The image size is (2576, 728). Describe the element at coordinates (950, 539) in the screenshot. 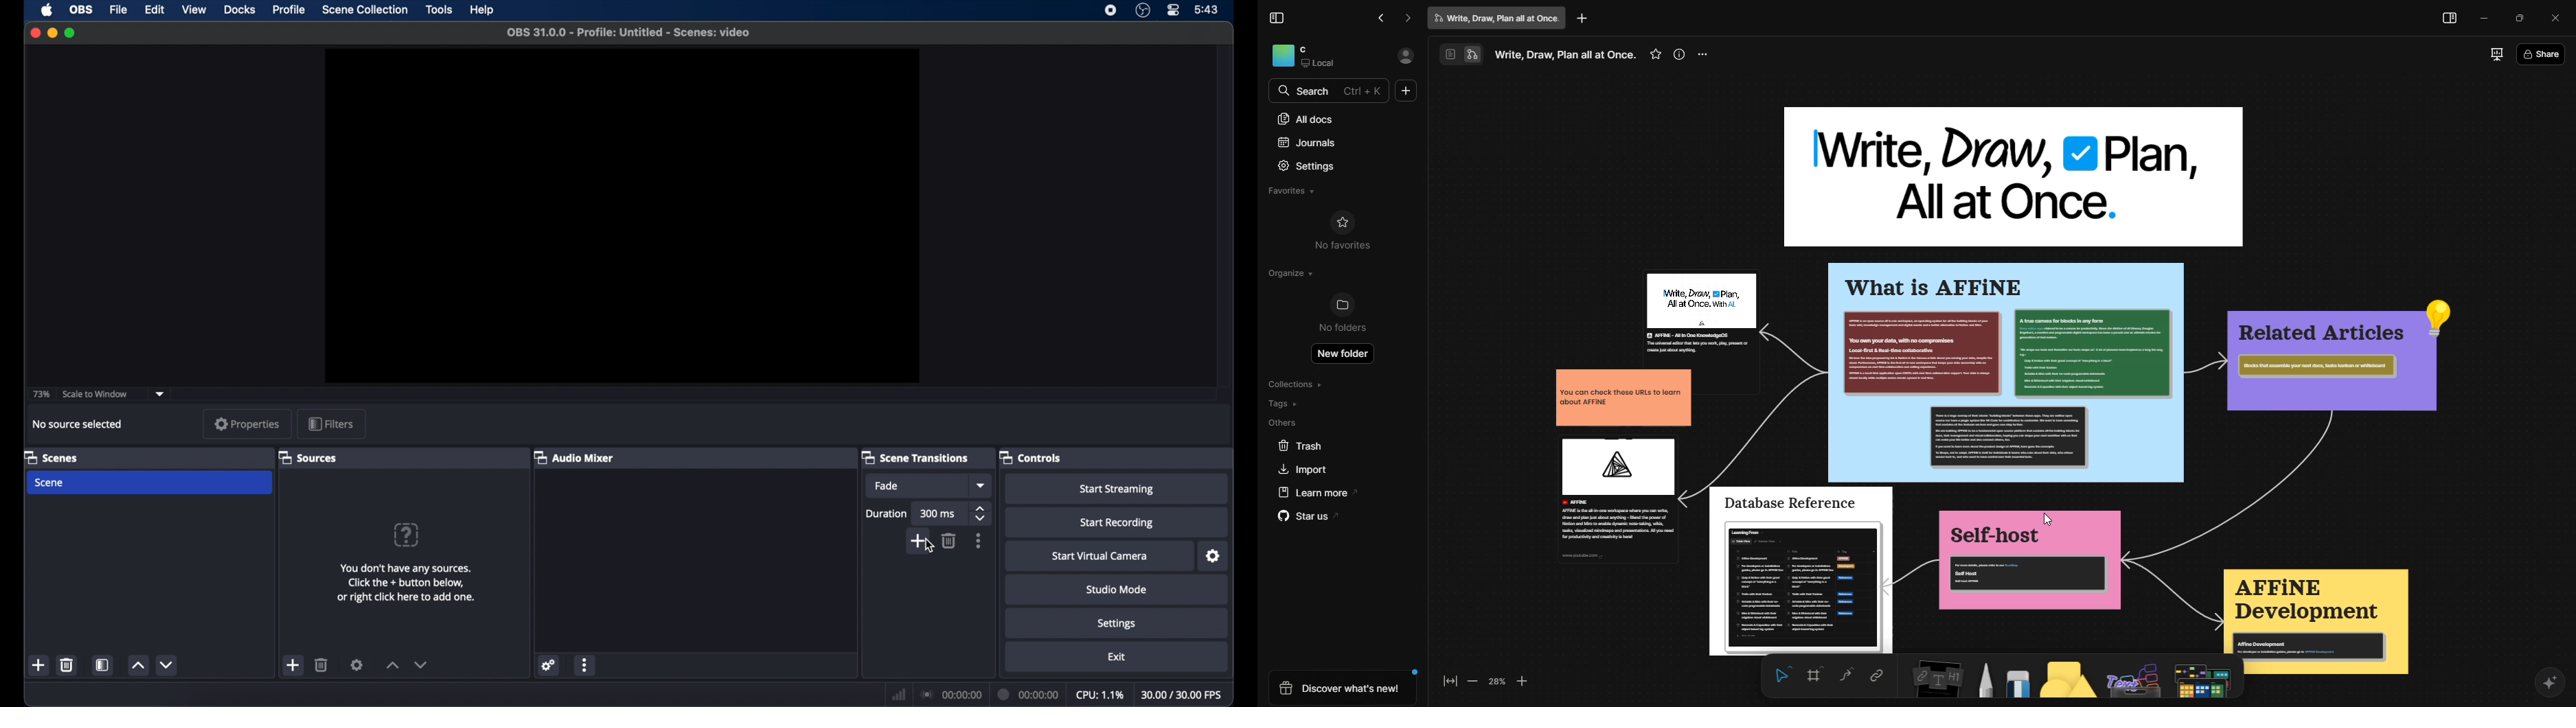

I see `delete` at that location.